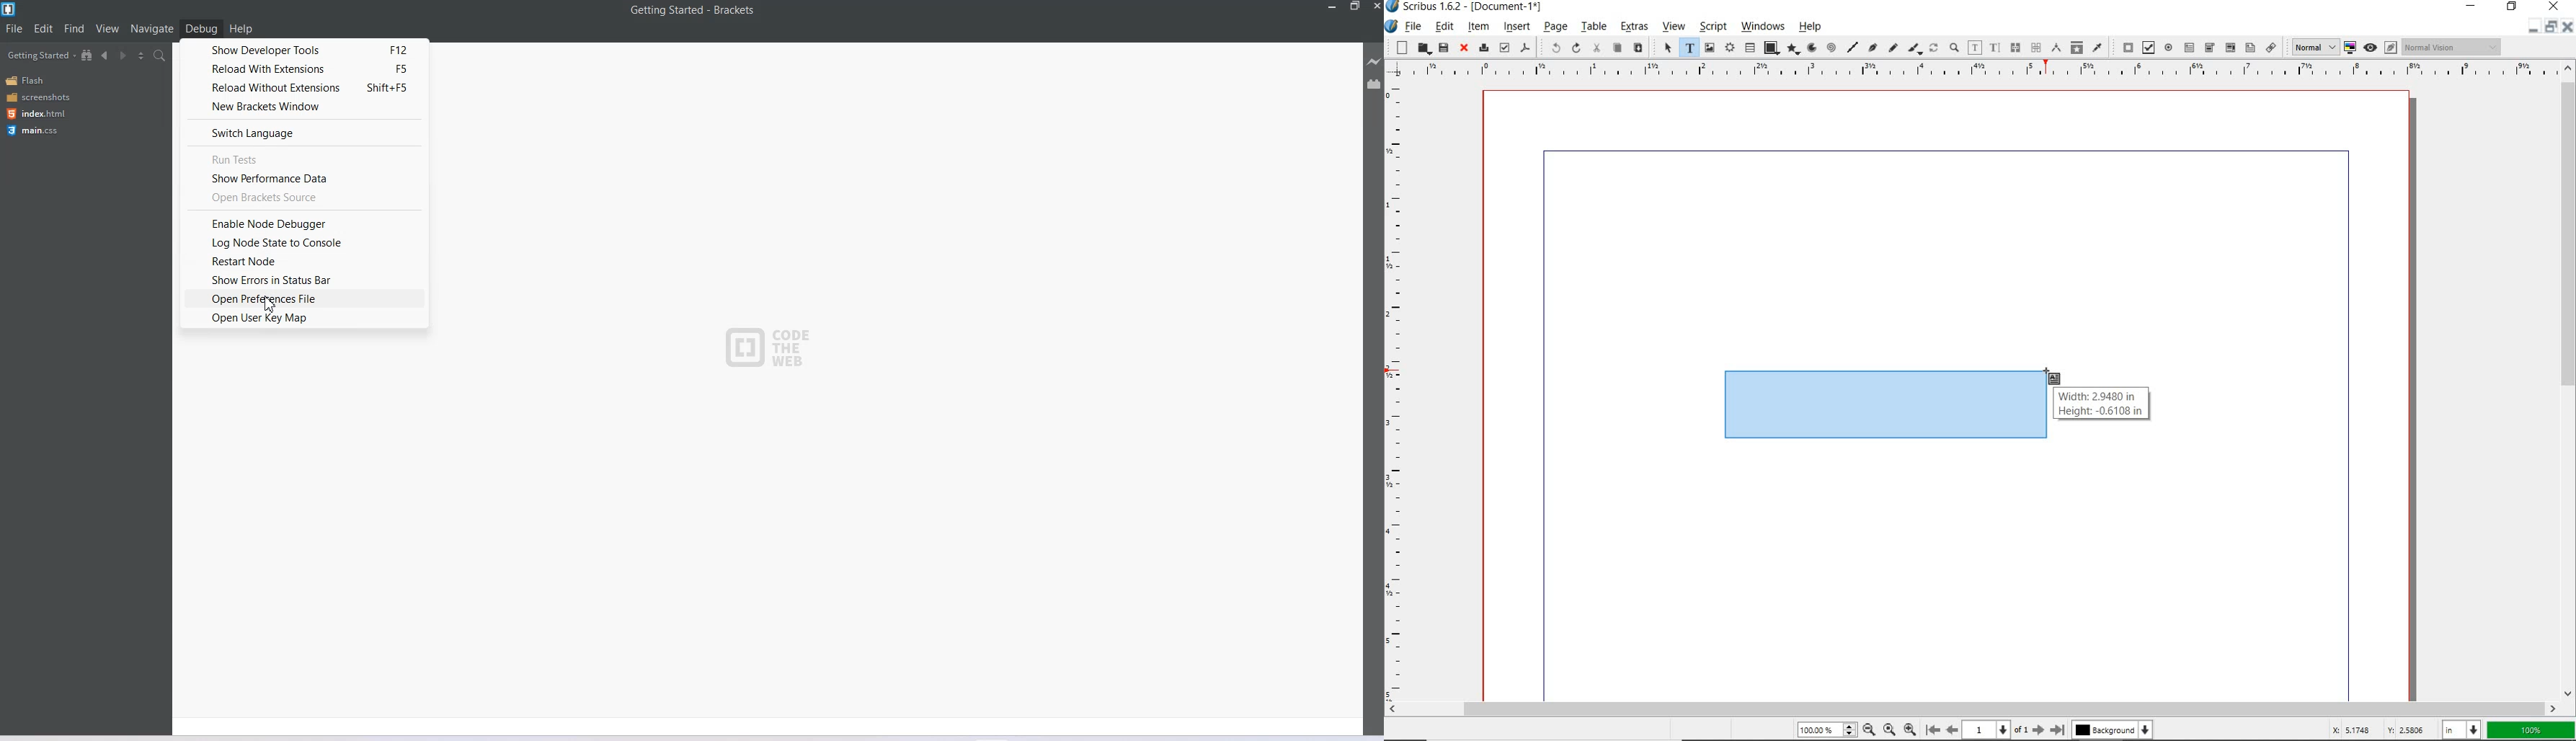 This screenshot has width=2576, height=756. I want to click on Text annotation, so click(2250, 49).